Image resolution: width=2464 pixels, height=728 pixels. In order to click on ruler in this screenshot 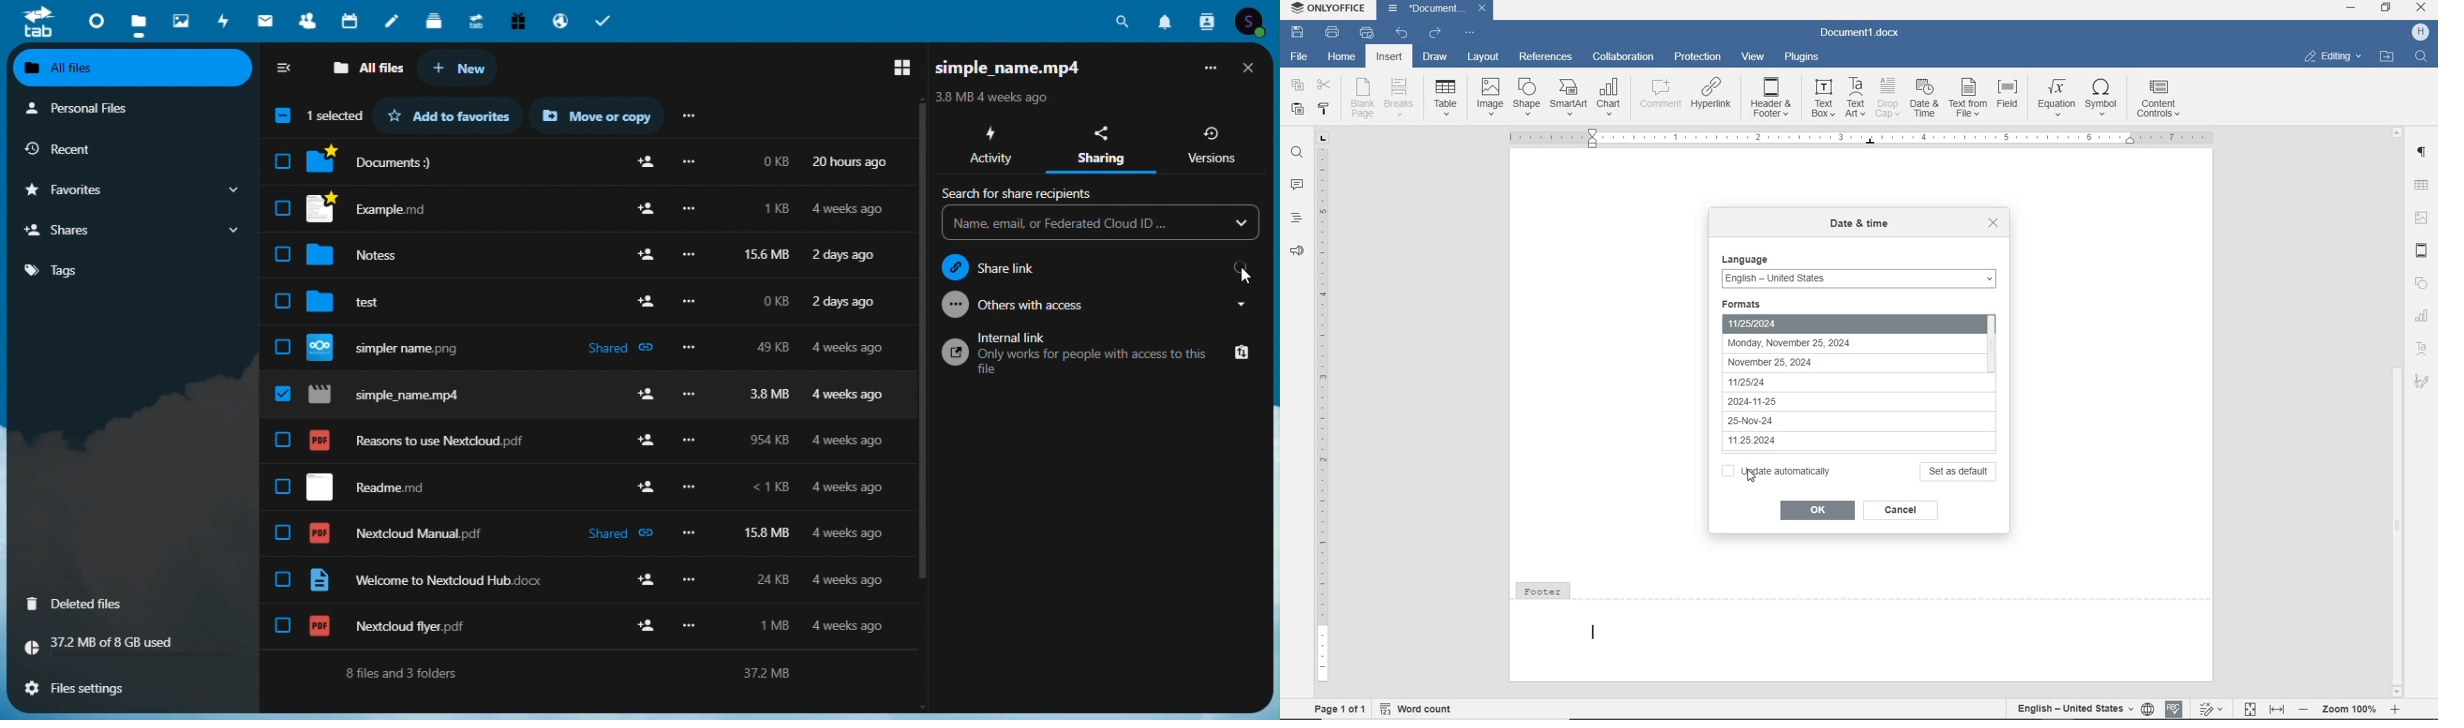, I will do `click(1321, 408)`.